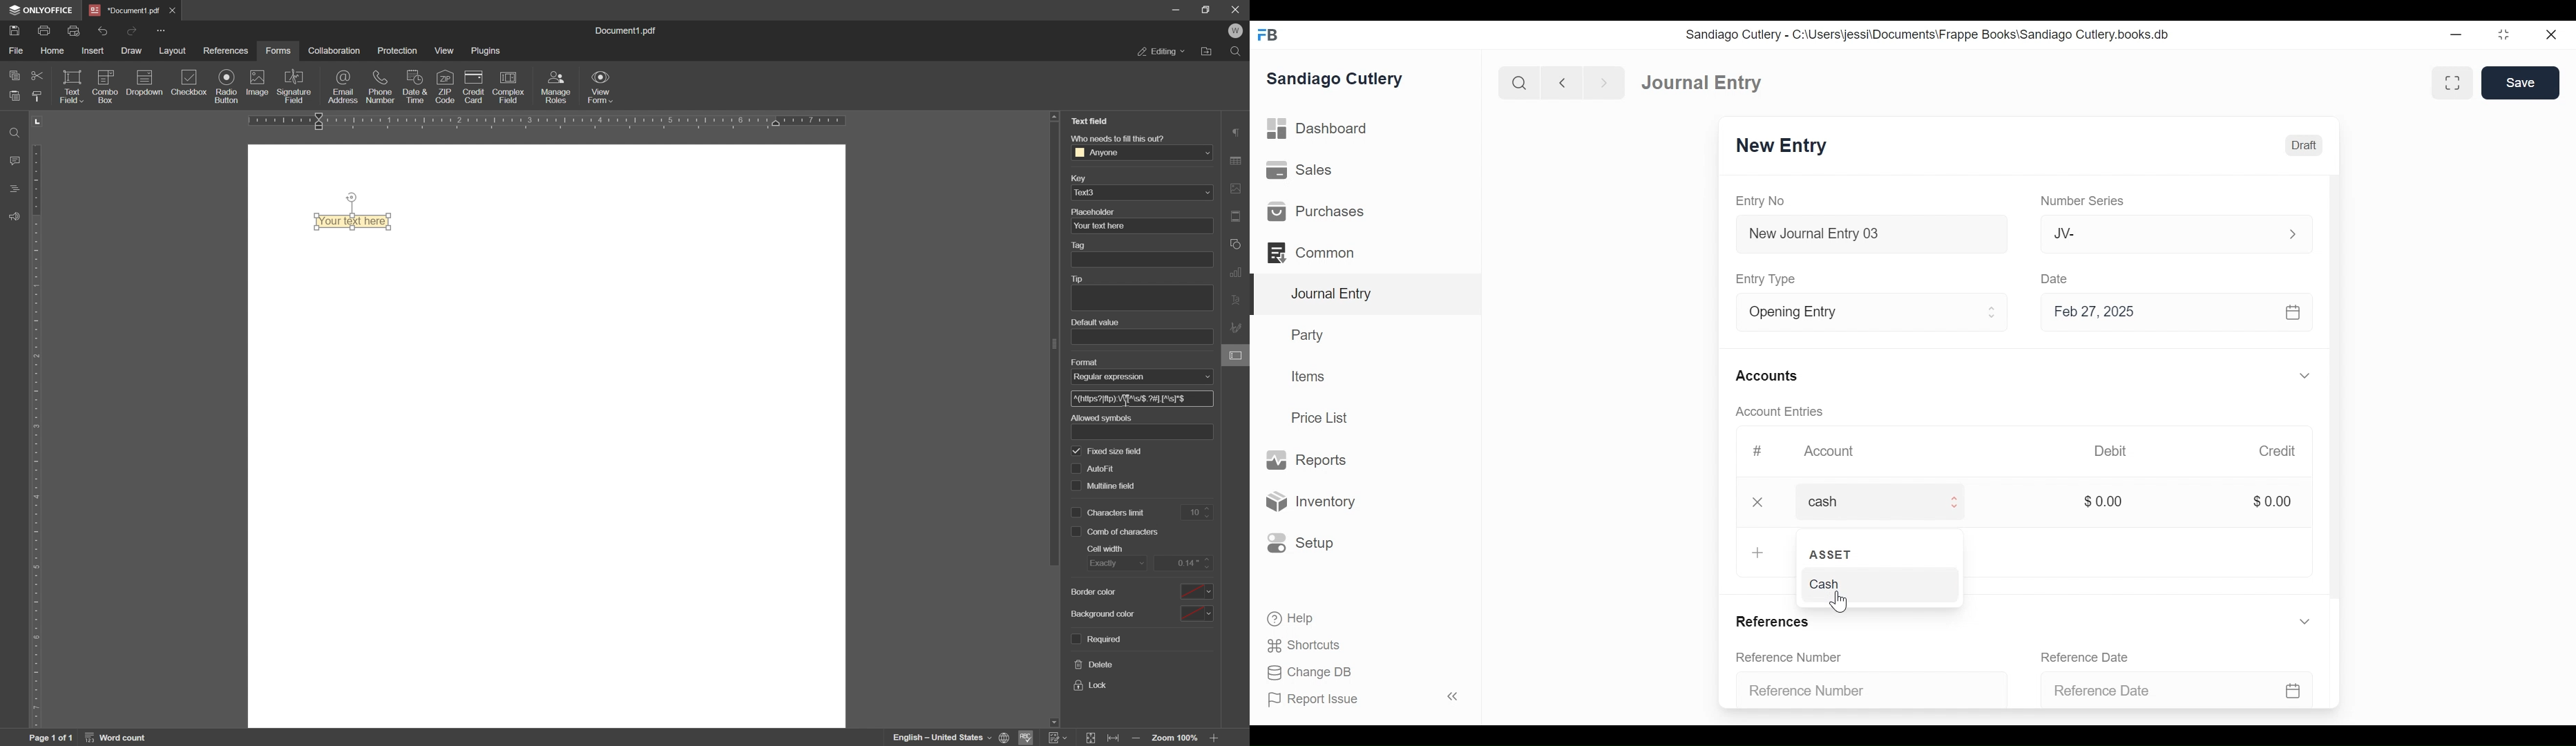 The image size is (2576, 756). I want to click on editing, so click(1161, 53).